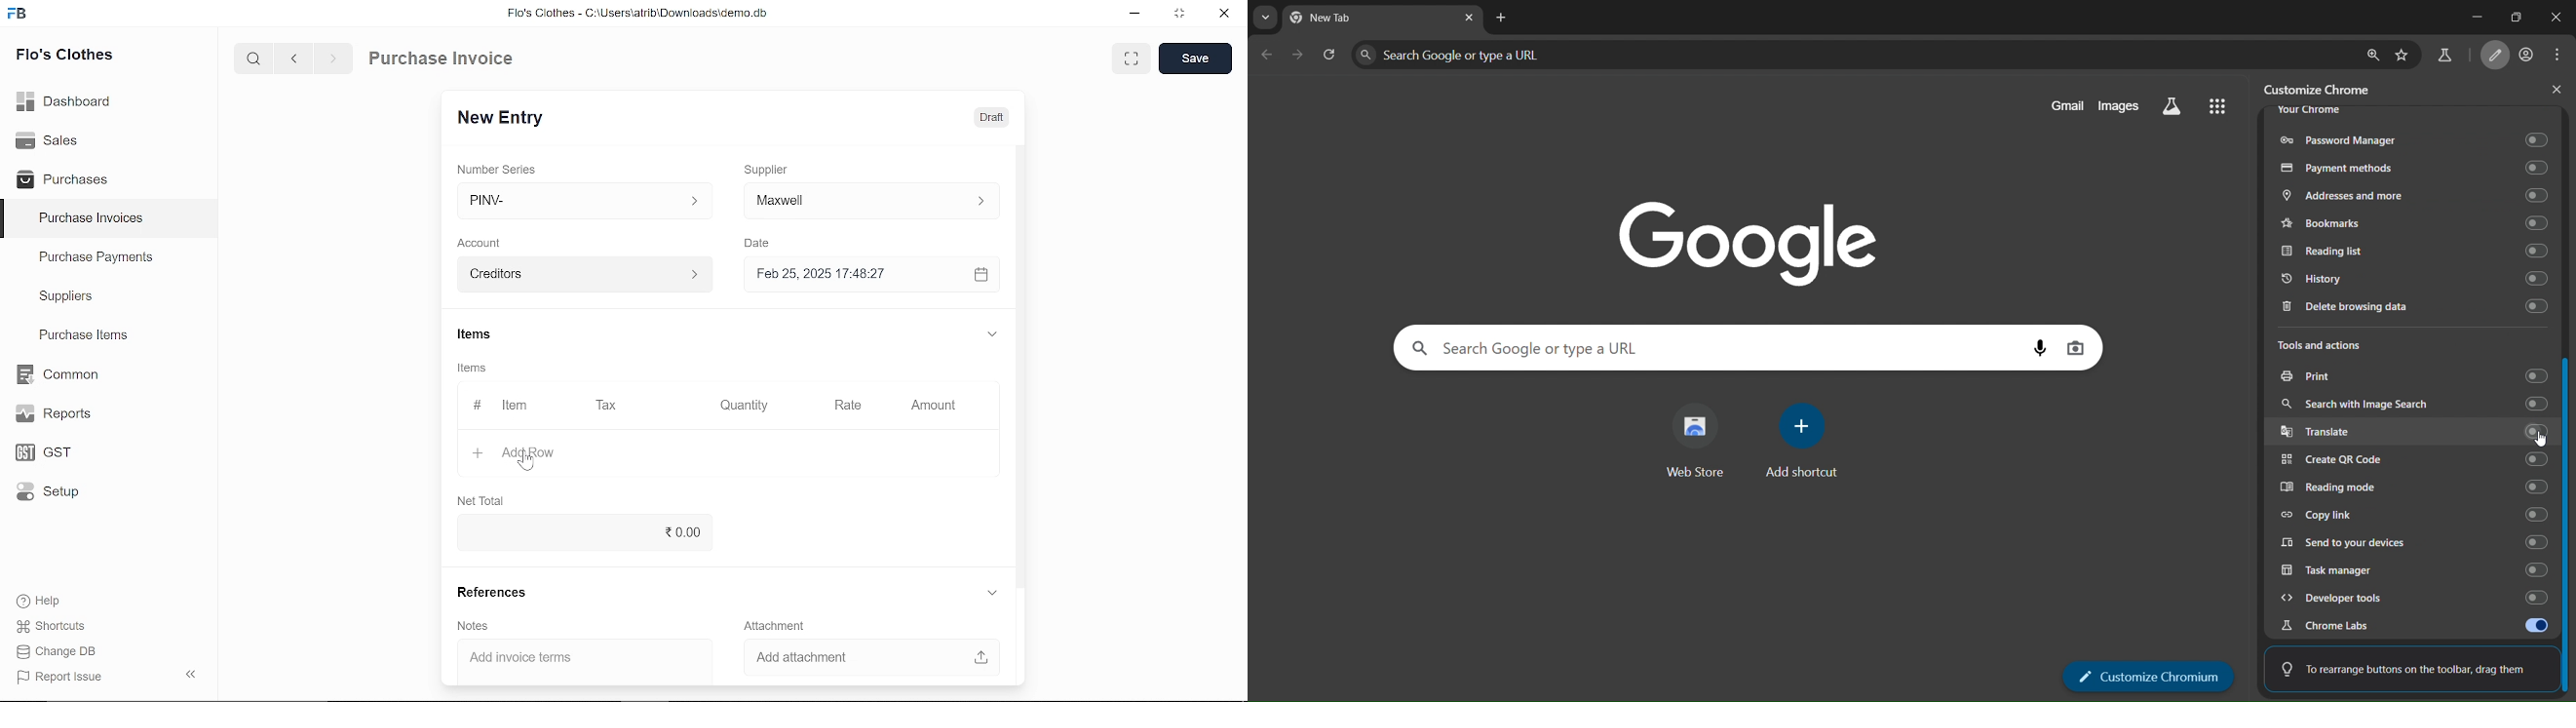 The image size is (2576, 728). What do you see at coordinates (478, 370) in the screenshot?
I see `Items` at bounding box center [478, 370].